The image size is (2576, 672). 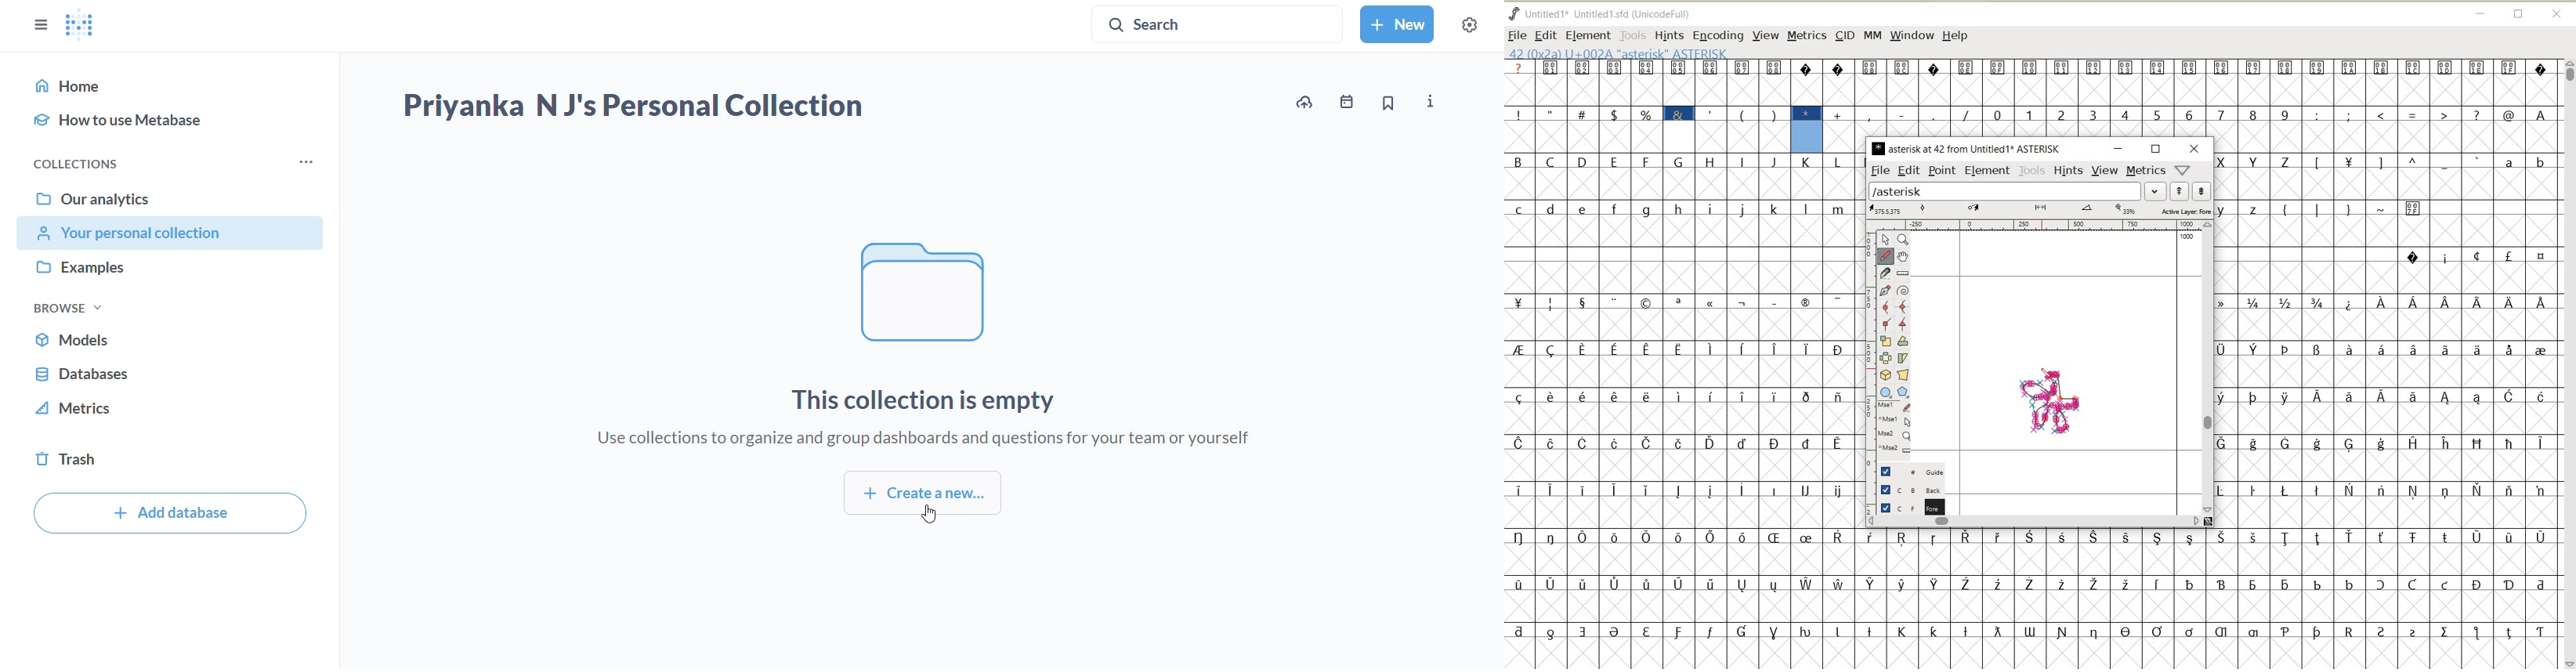 What do you see at coordinates (169, 513) in the screenshot?
I see `add database` at bounding box center [169, 513].